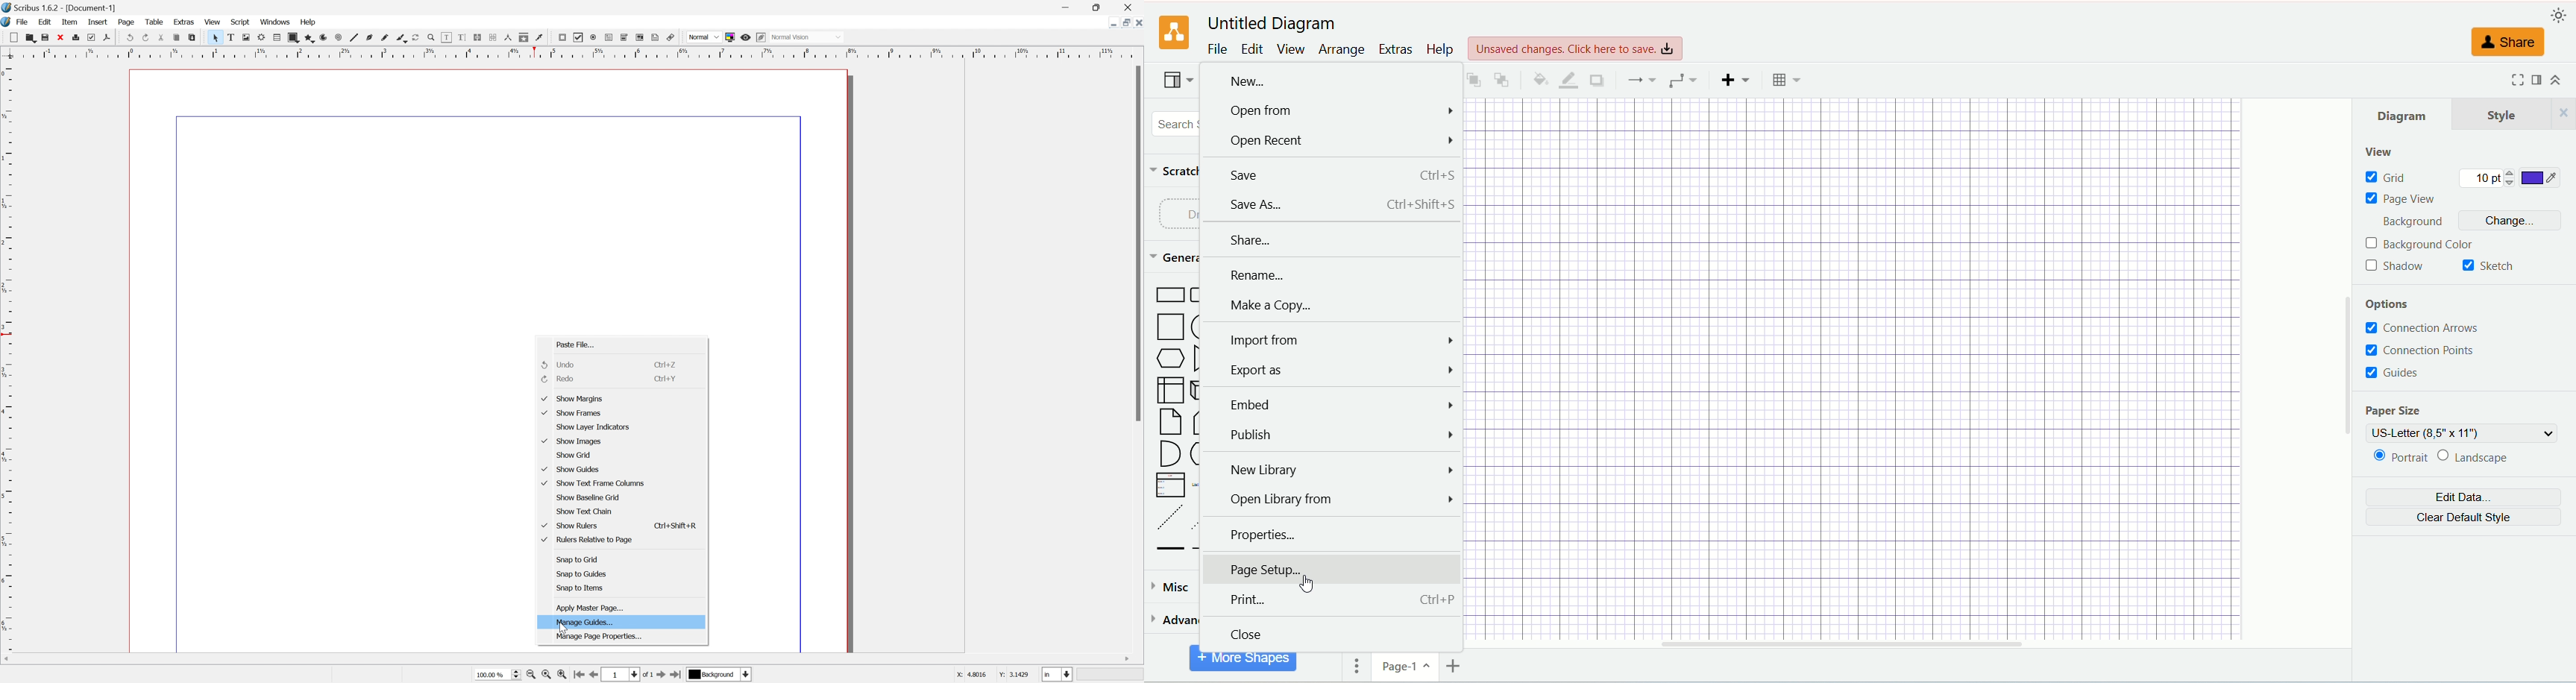  Describe the element at coordinates (1537, 78) in the screenshot. I see `fill color` at that location.